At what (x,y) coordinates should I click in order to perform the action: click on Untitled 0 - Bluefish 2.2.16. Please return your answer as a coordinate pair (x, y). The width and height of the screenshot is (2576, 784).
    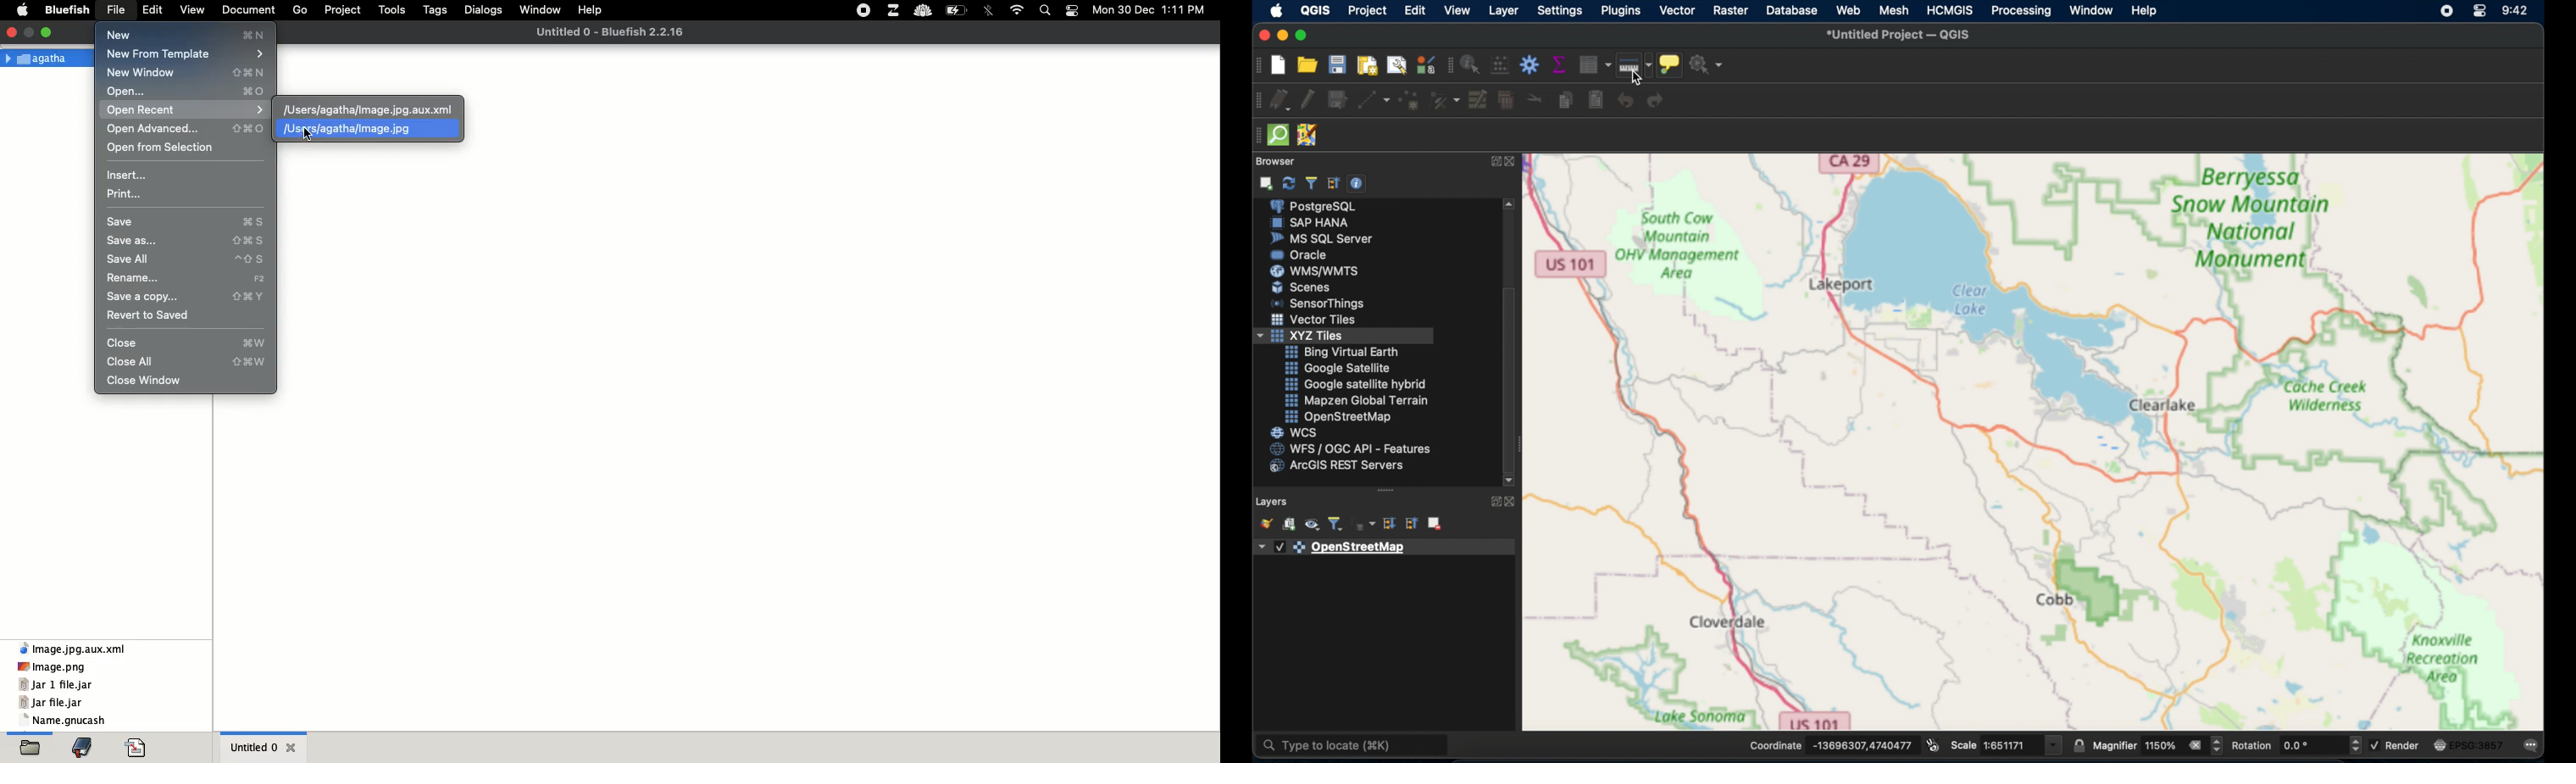
    Looking at the image, I should click on (609, 31).